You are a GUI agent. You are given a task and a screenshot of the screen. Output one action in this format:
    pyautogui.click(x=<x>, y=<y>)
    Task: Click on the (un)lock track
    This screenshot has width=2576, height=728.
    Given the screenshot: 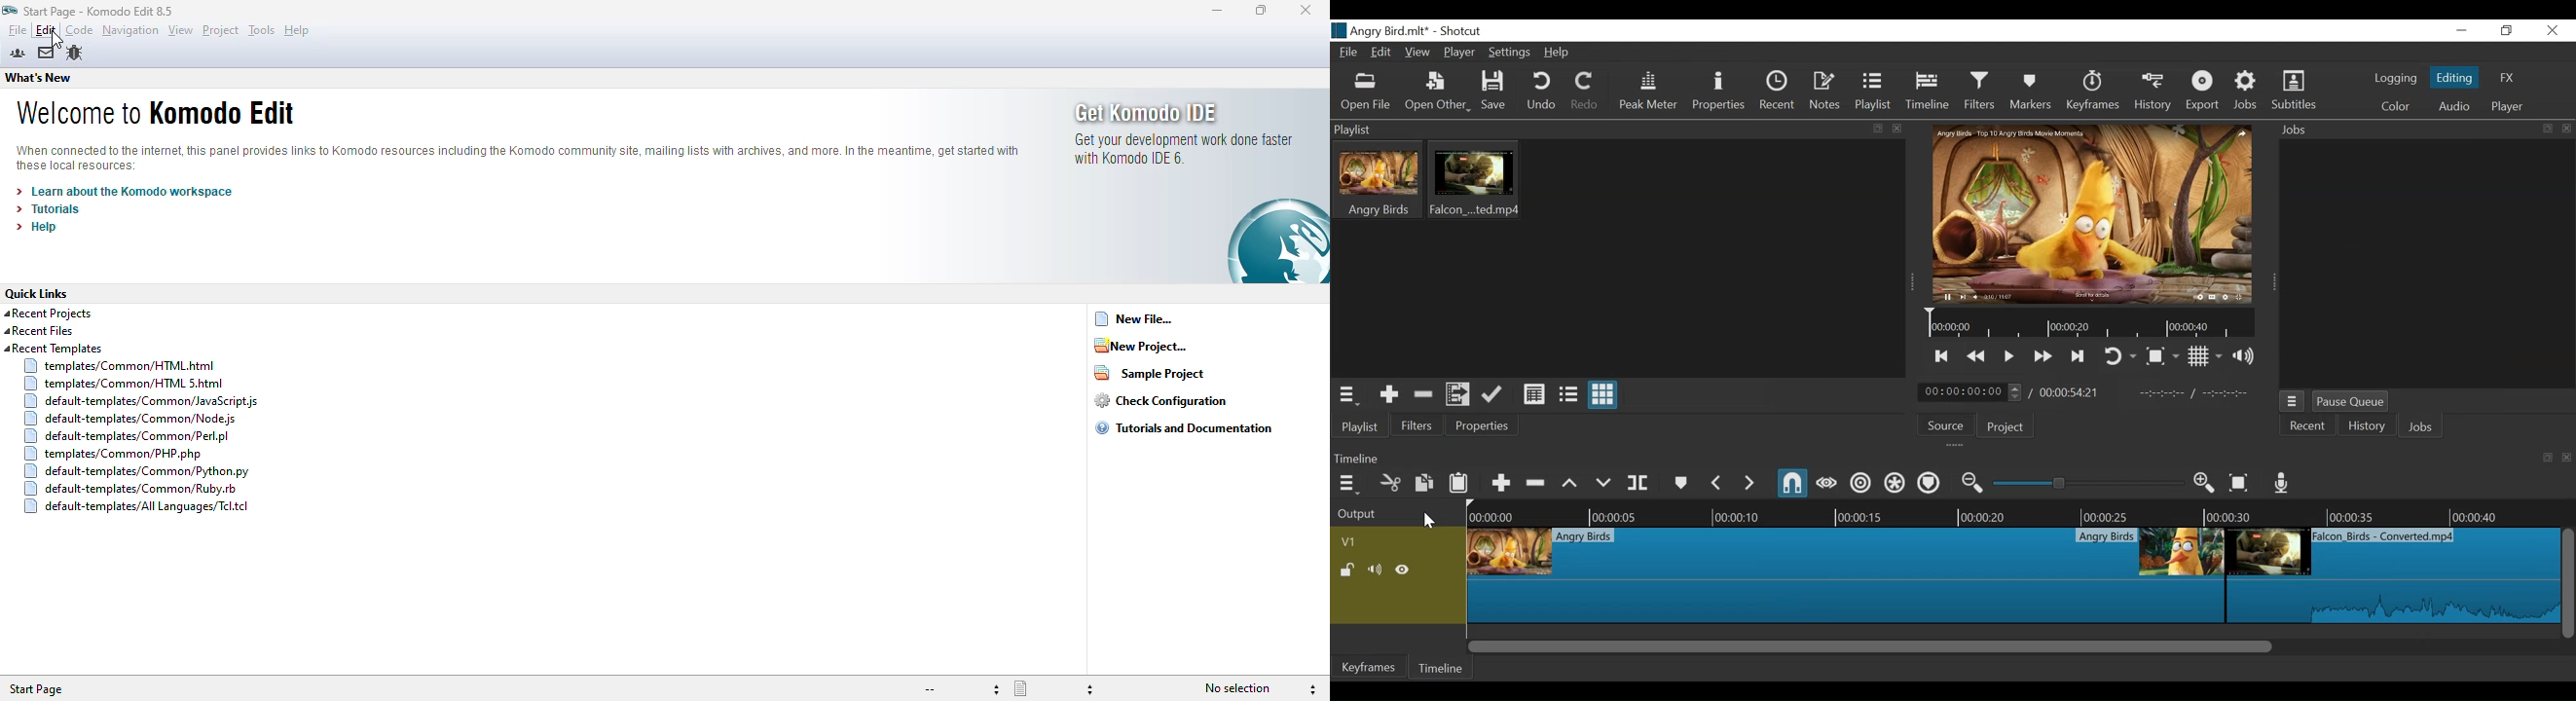 What is the action you would take?
    pyautogui.click(x=1346, y=570)
    